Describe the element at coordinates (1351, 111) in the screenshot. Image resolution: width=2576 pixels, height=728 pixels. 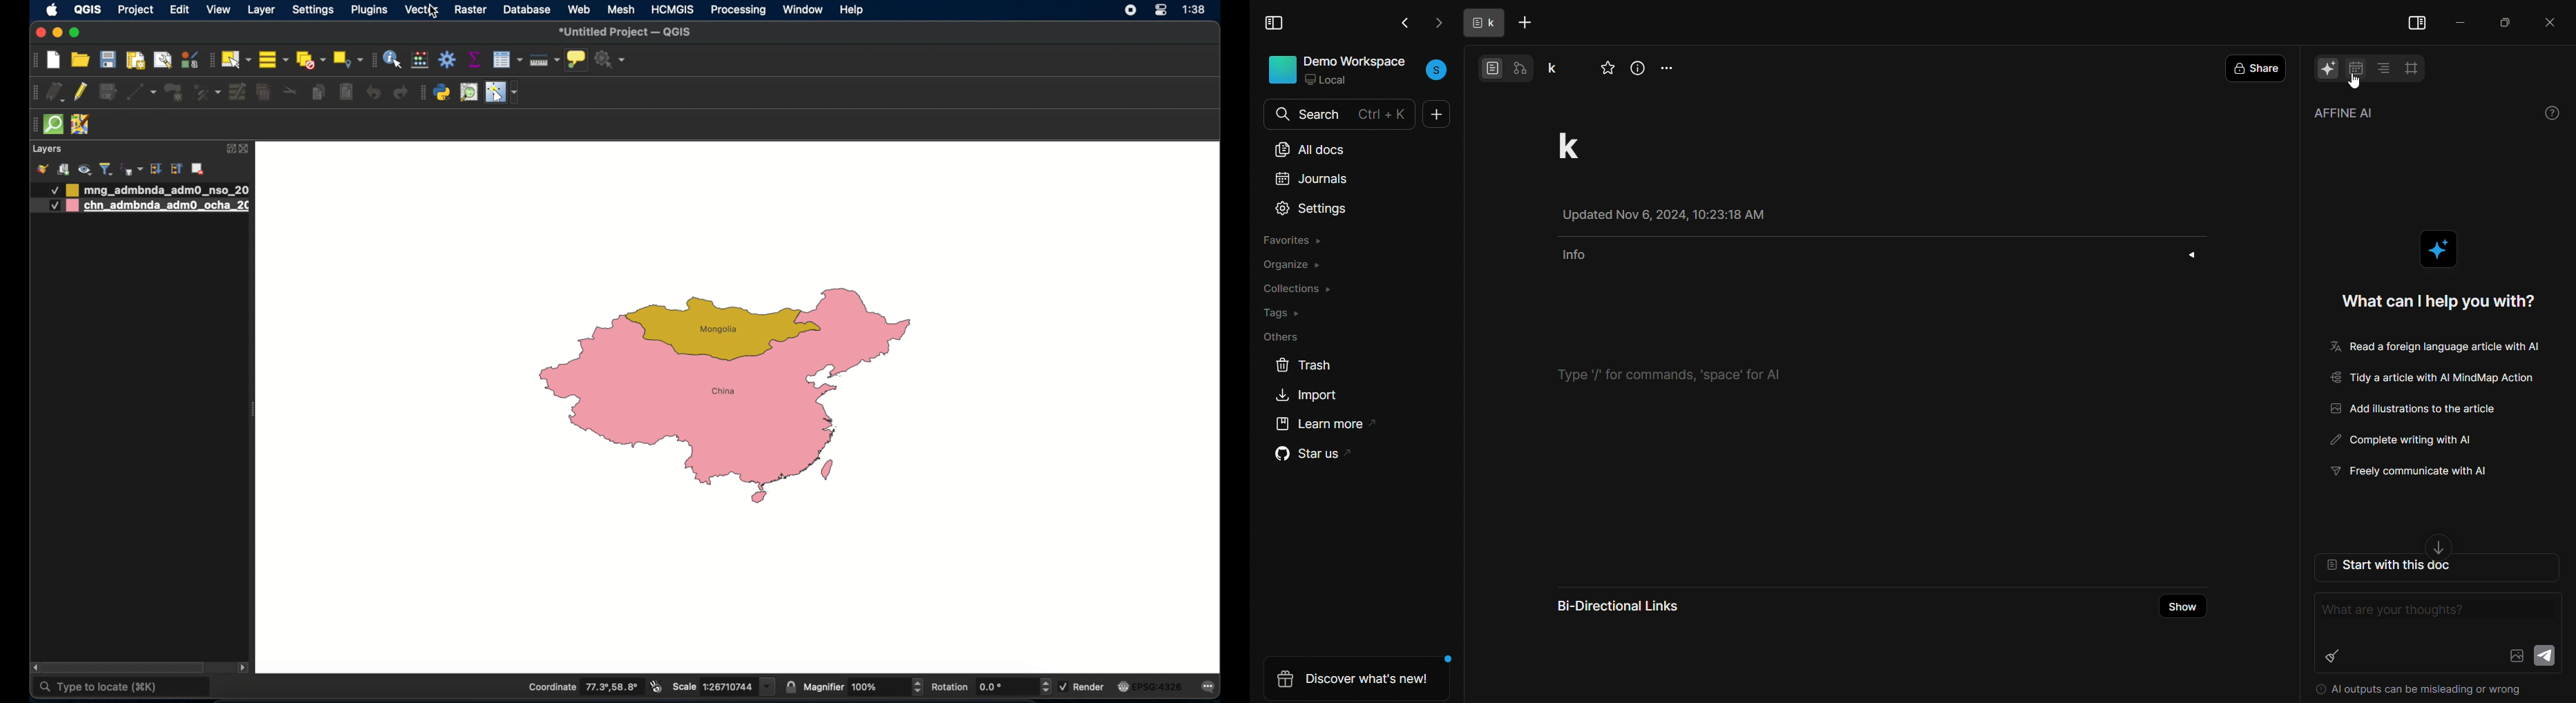
I see `search bar` at that location.